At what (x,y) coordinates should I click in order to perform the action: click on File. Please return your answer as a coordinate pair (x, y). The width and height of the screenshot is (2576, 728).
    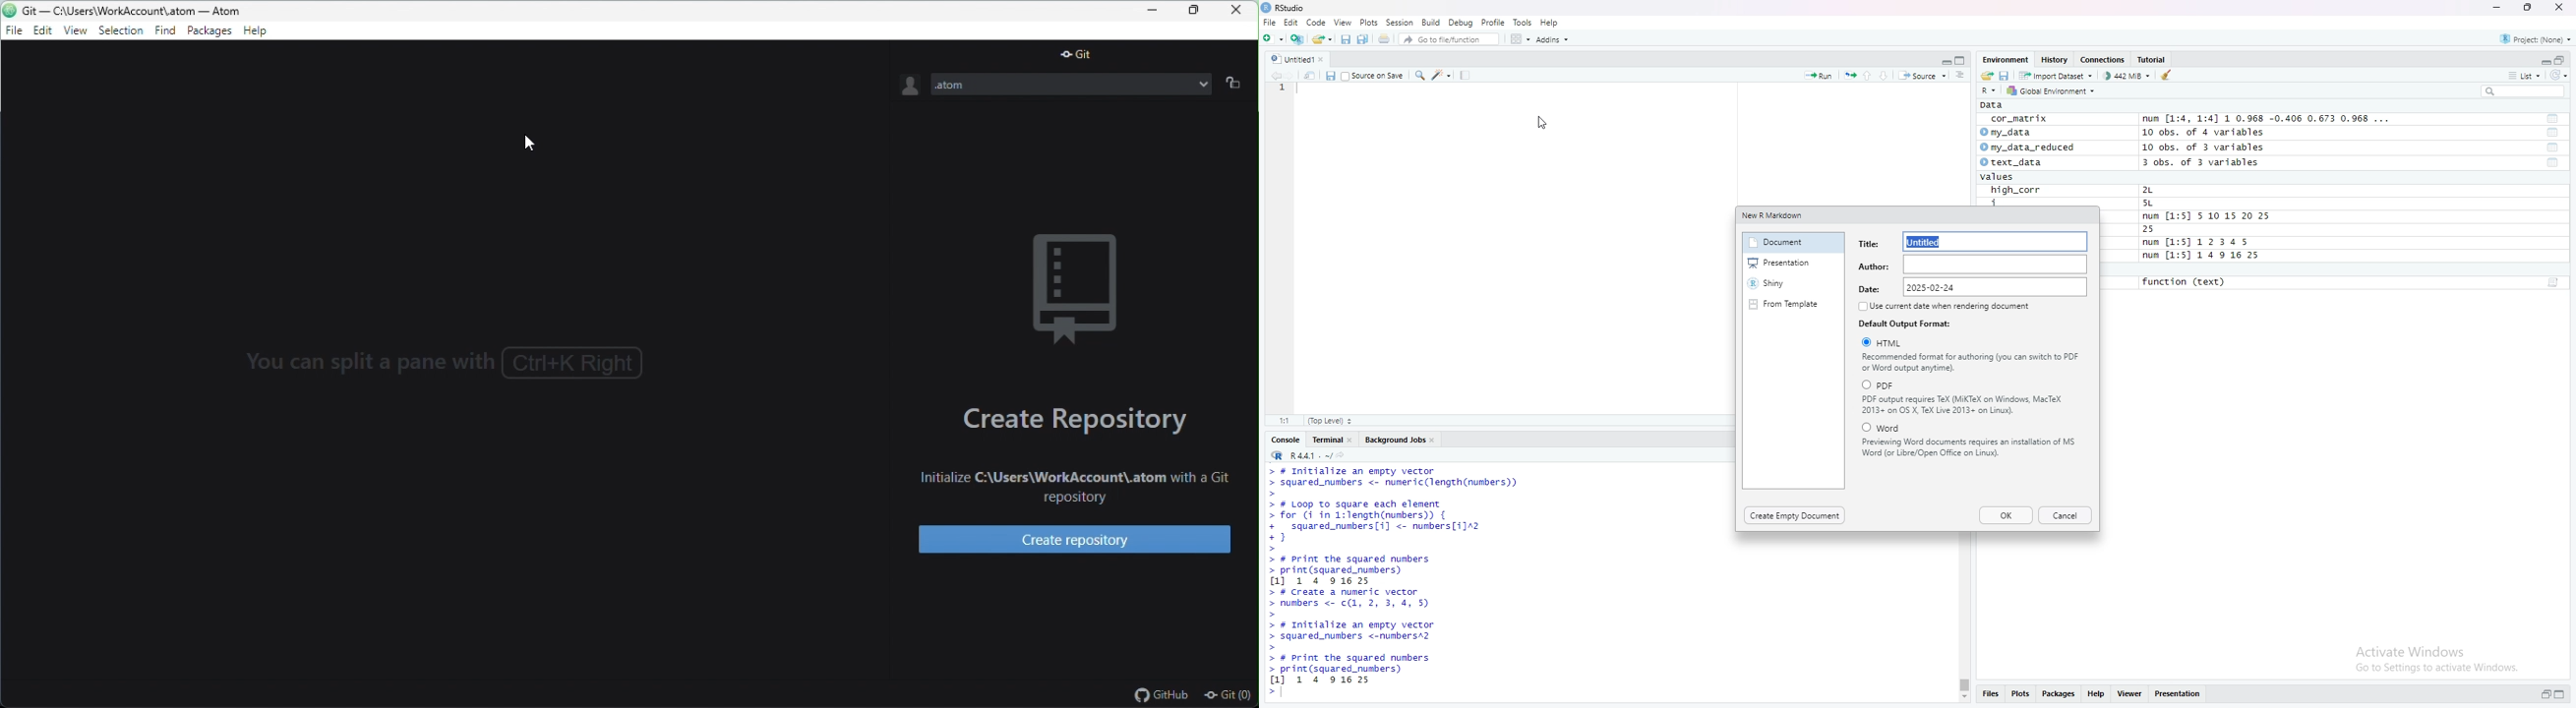
    Looking at the image, I should click on (1268, 22).